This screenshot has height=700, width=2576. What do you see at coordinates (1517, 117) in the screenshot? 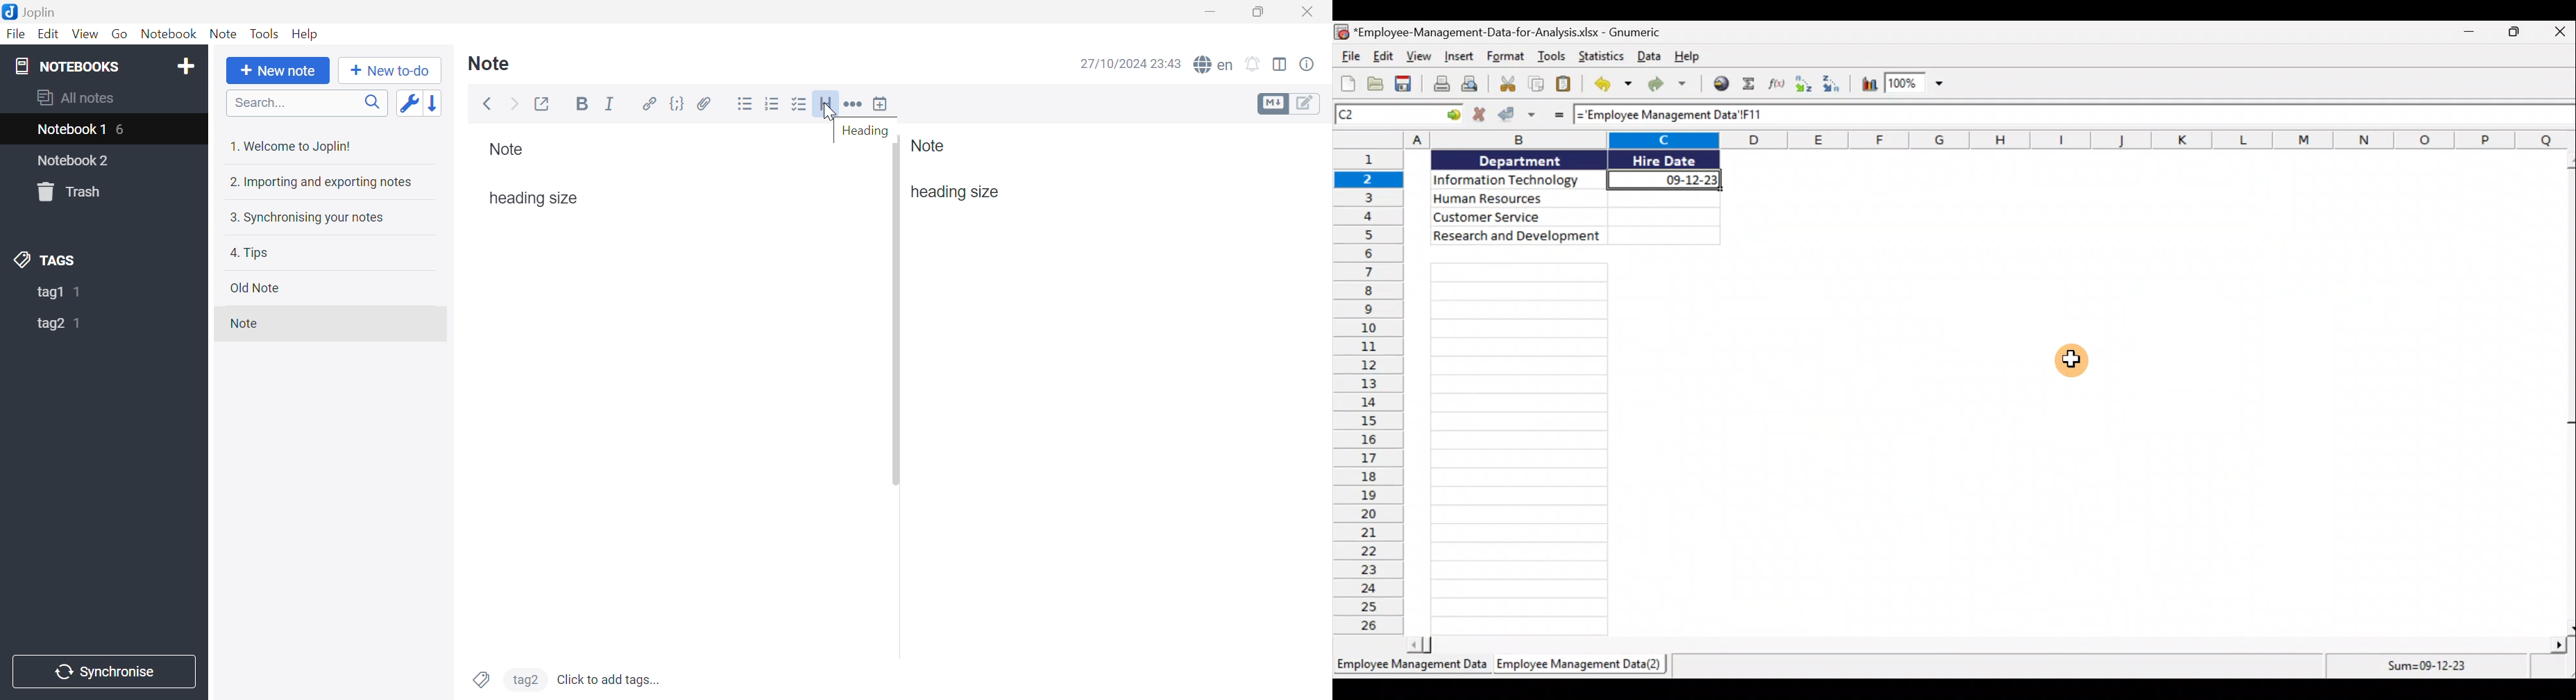
I see `Accept change` at bounding box center [1517, 117].